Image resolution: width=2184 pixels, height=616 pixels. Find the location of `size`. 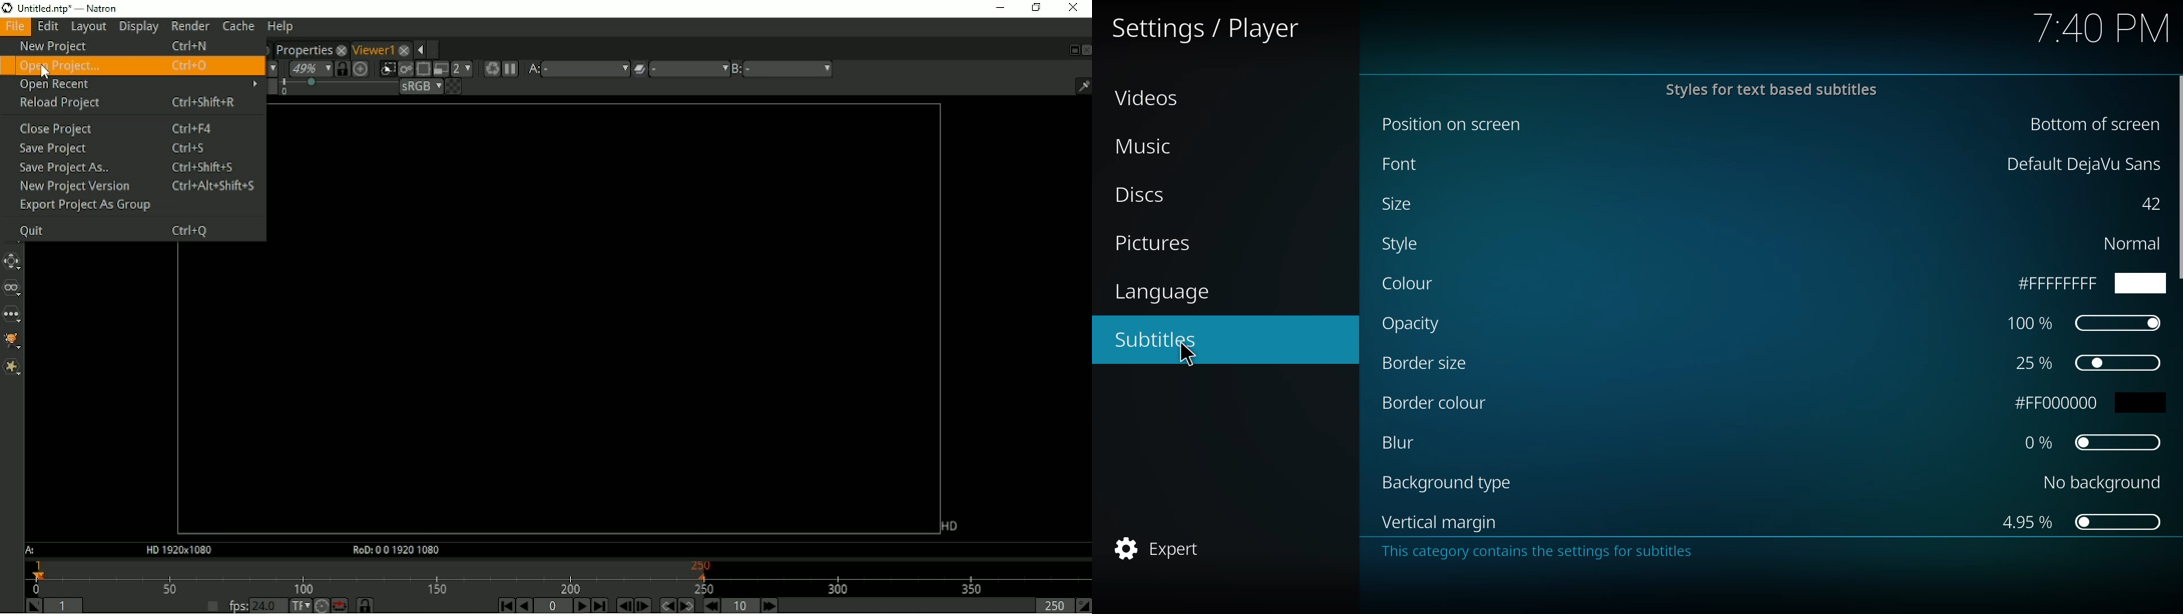

size is located at coordinates (1403, 205).